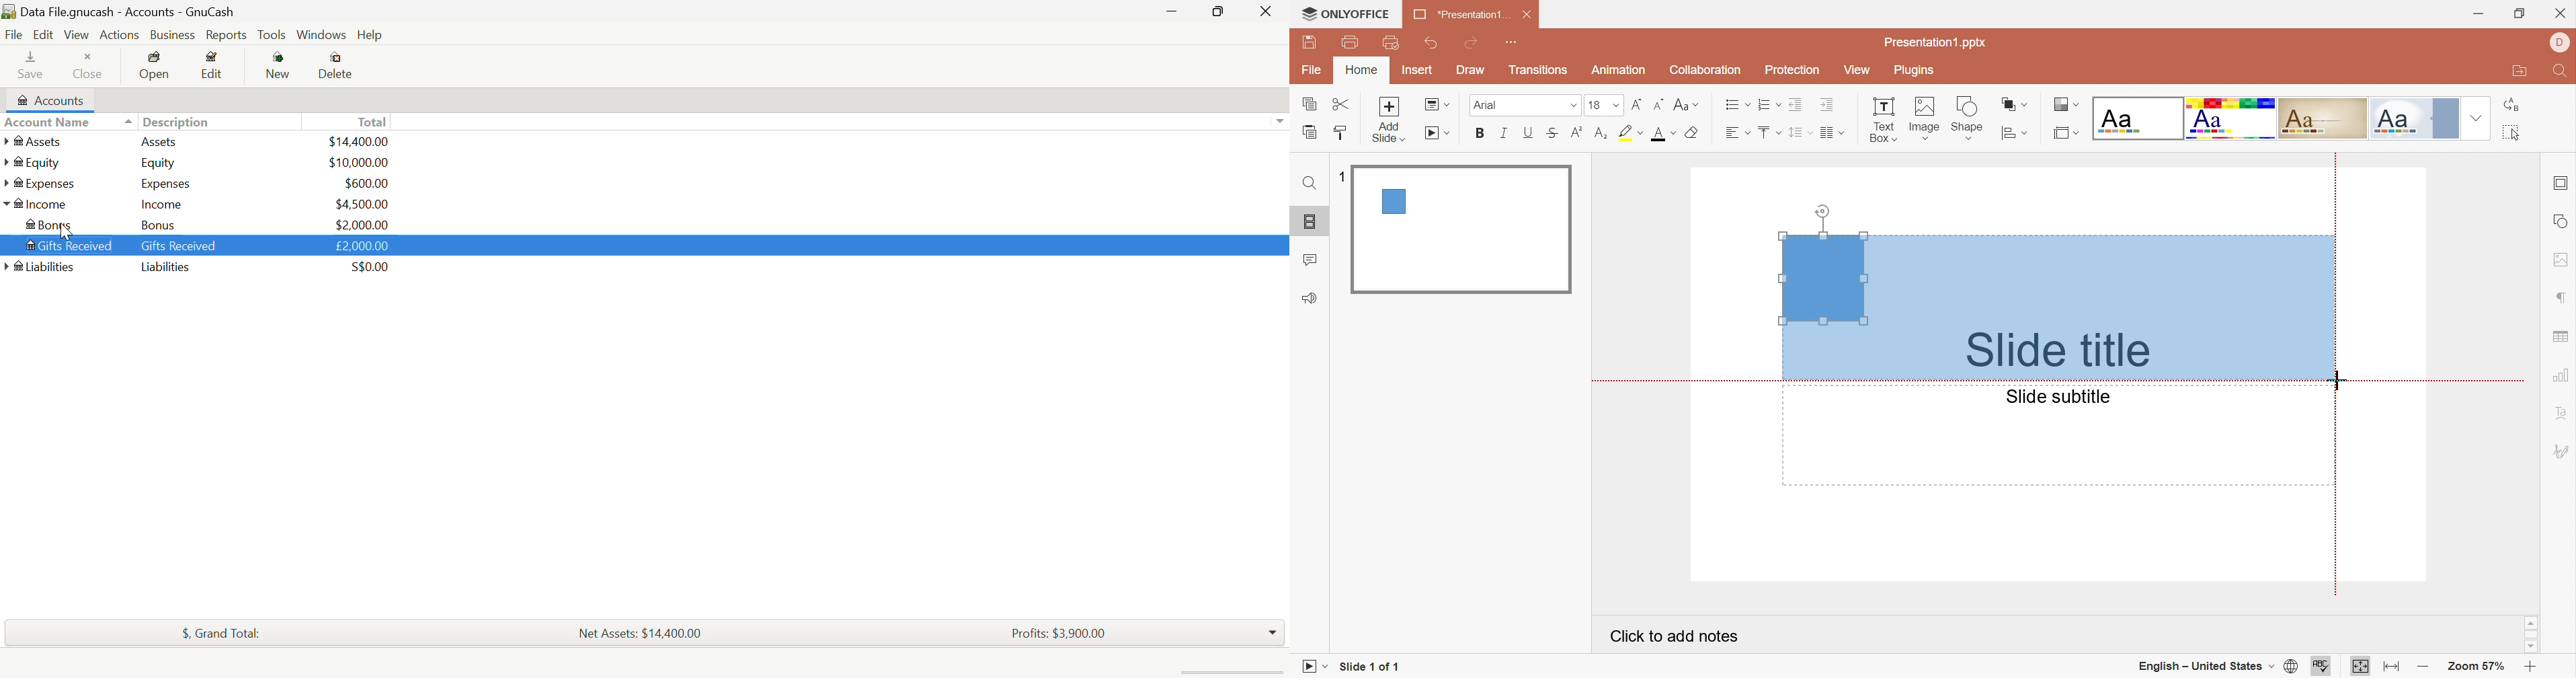  What do you see at coordinates (2530, 669) in the screenshot?
I see `Zoom in` at bounding box center [2530, 669].